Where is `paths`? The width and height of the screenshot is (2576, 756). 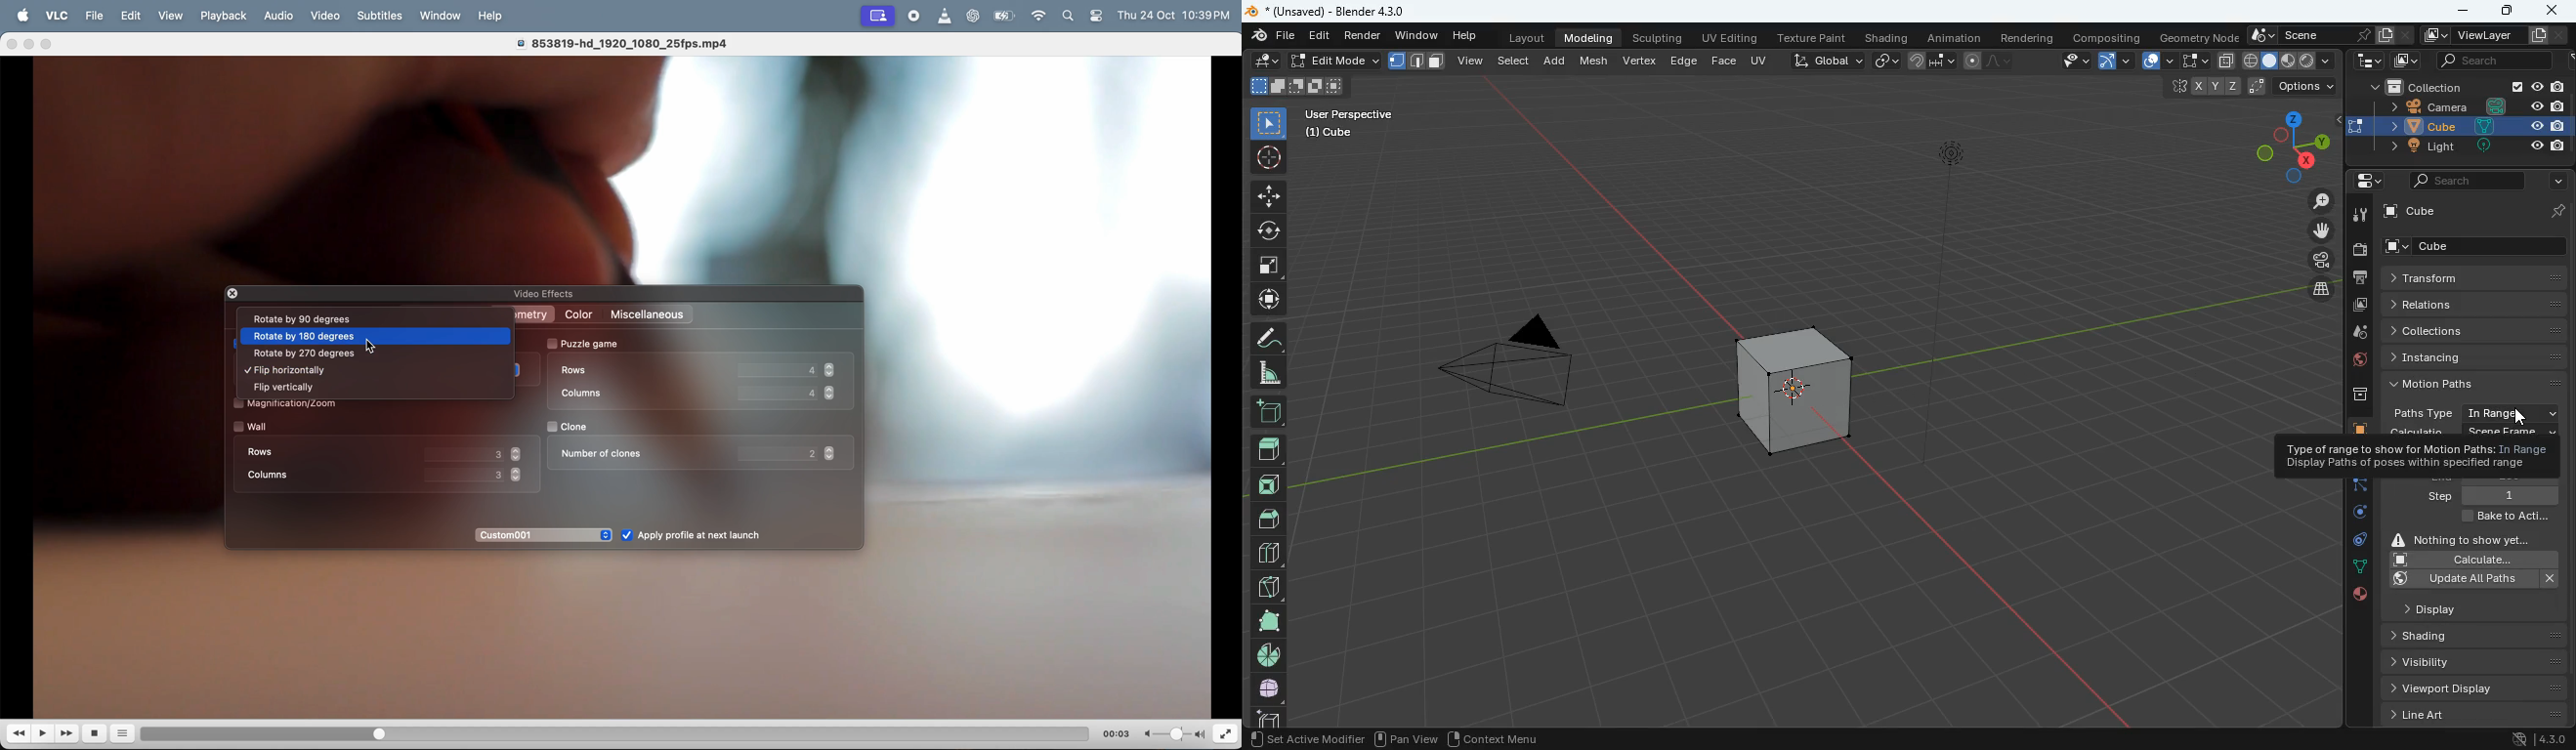
paths is located at coordinates (2476, 383).